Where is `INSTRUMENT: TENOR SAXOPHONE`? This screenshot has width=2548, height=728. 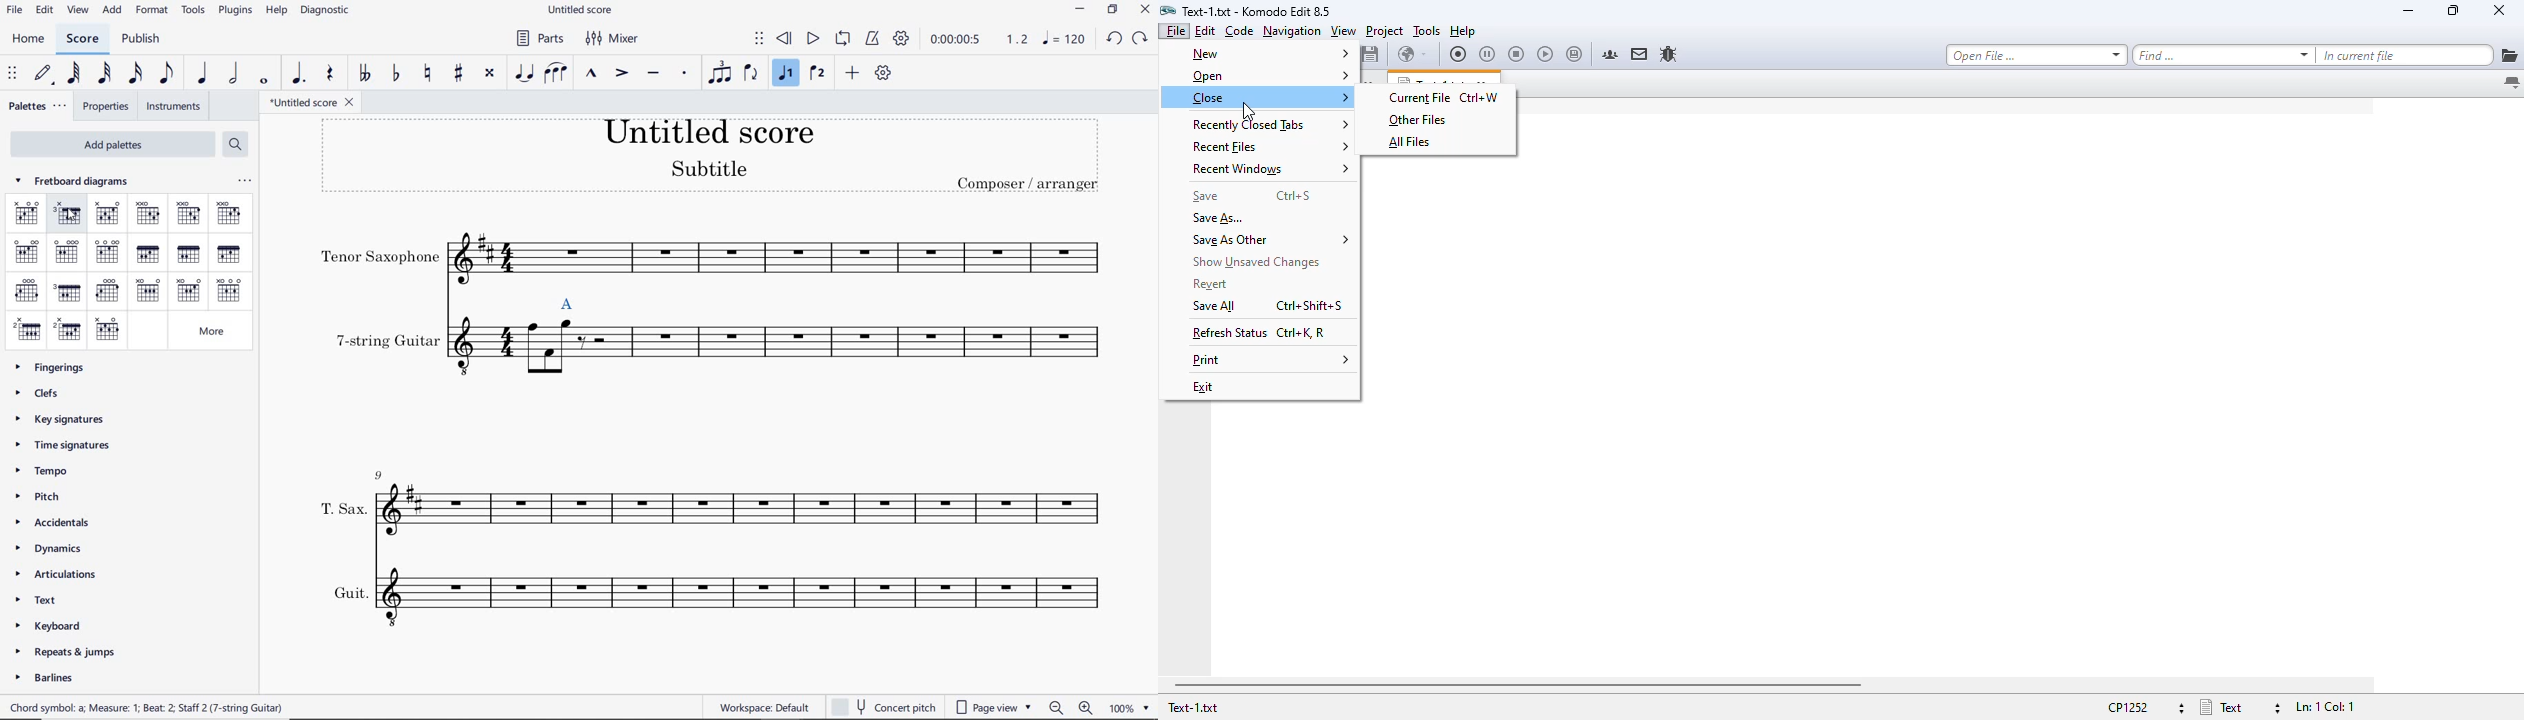
INSTRUMENT: TENOR SAXOPHONE is located at coordinates (718, 258).